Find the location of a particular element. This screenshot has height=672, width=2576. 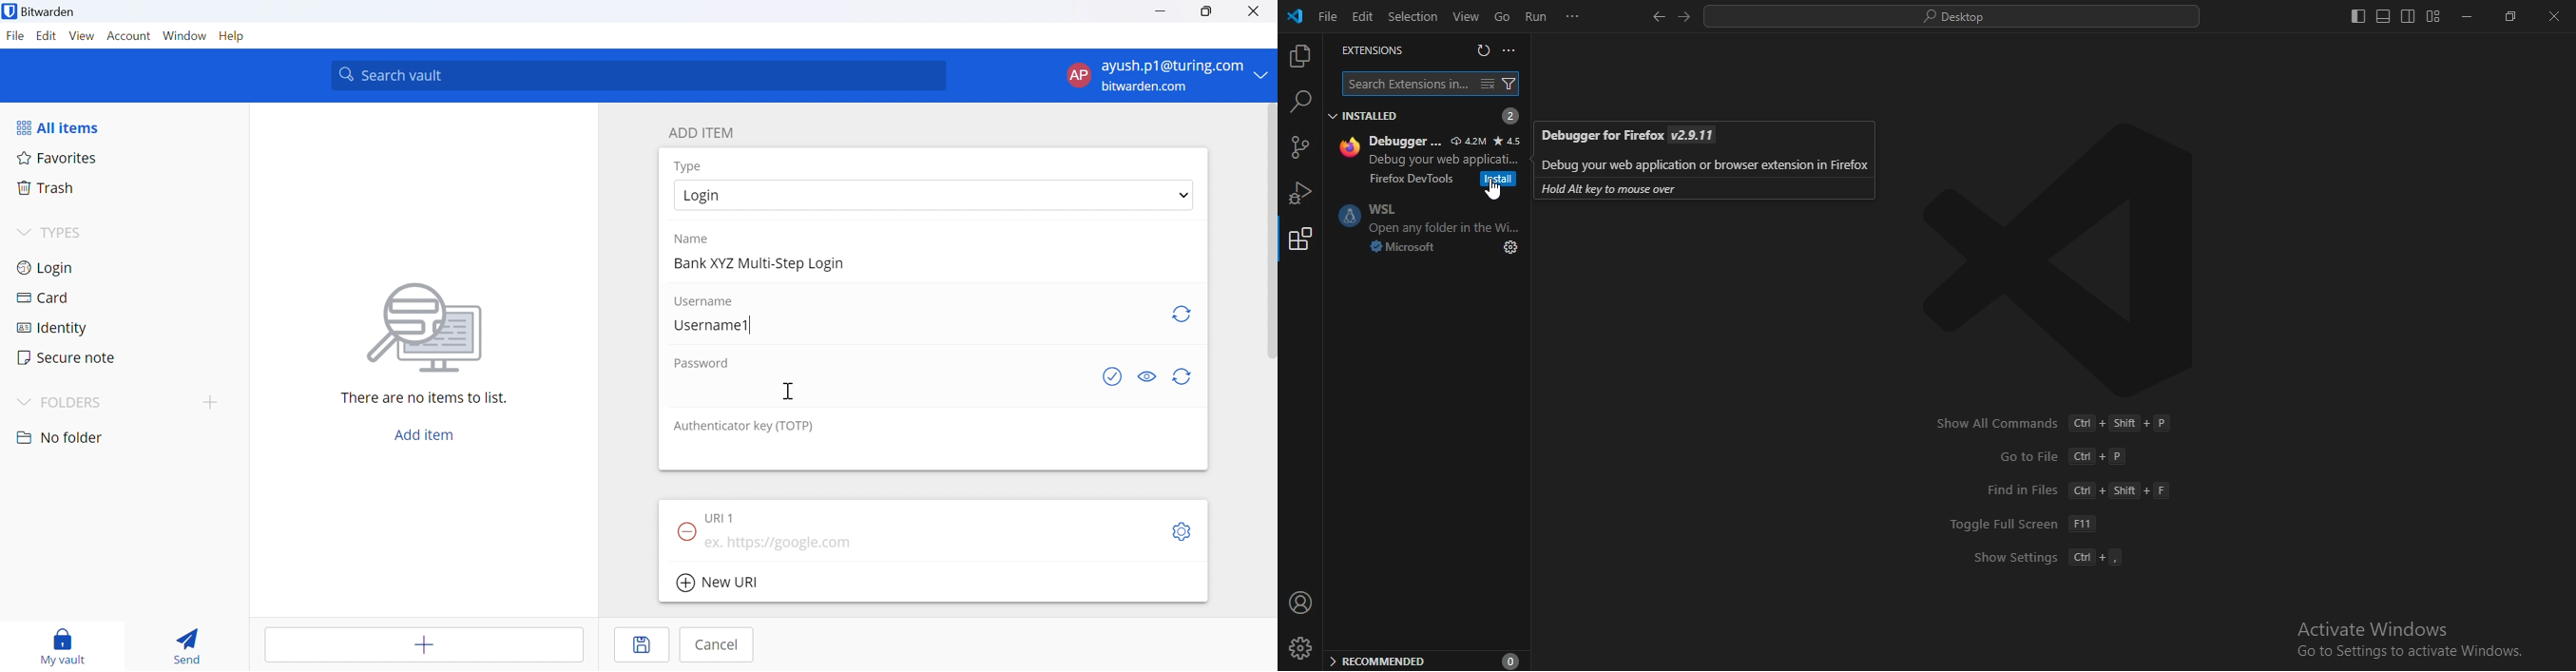

... is located at coordinates (1571, 17).